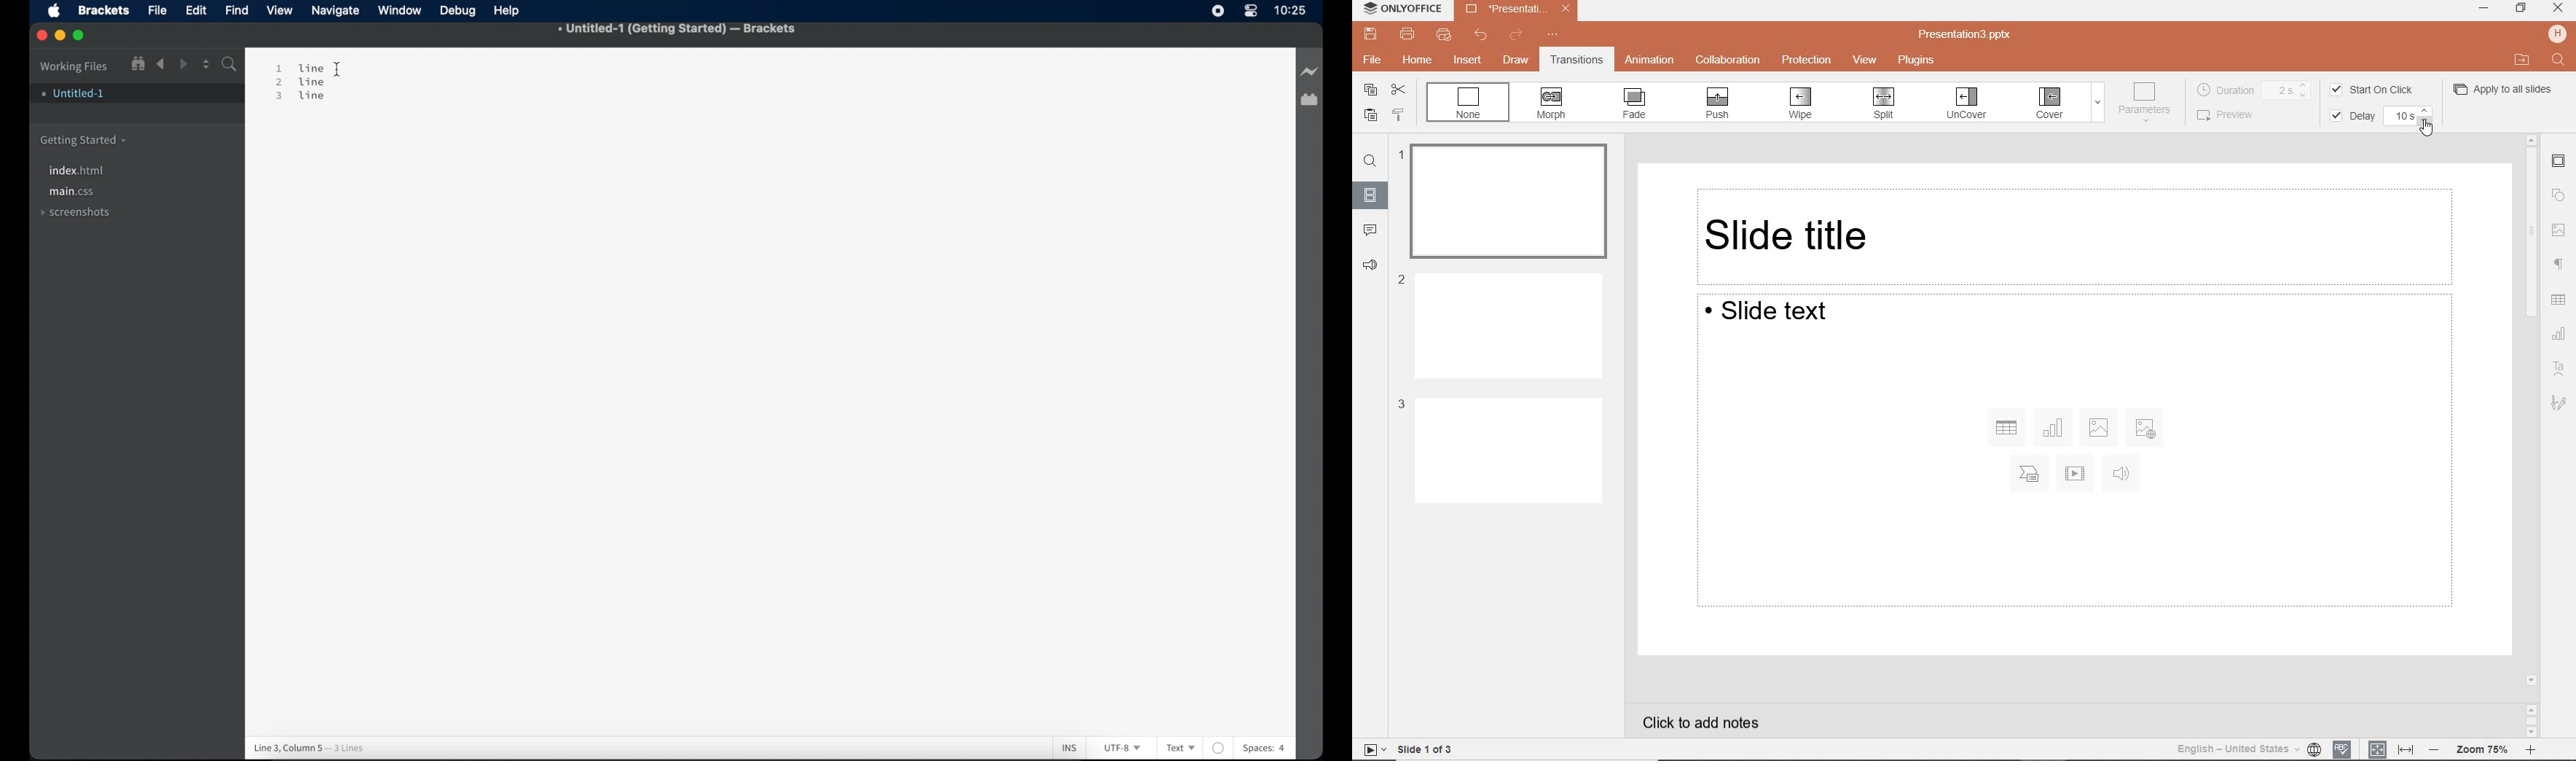 The height and width of the screenshot is (784, 2576). What do you see at coordinates (2530, 435) in the screenshot?
I see `scrollbar` at bounding box center [2530, 435].